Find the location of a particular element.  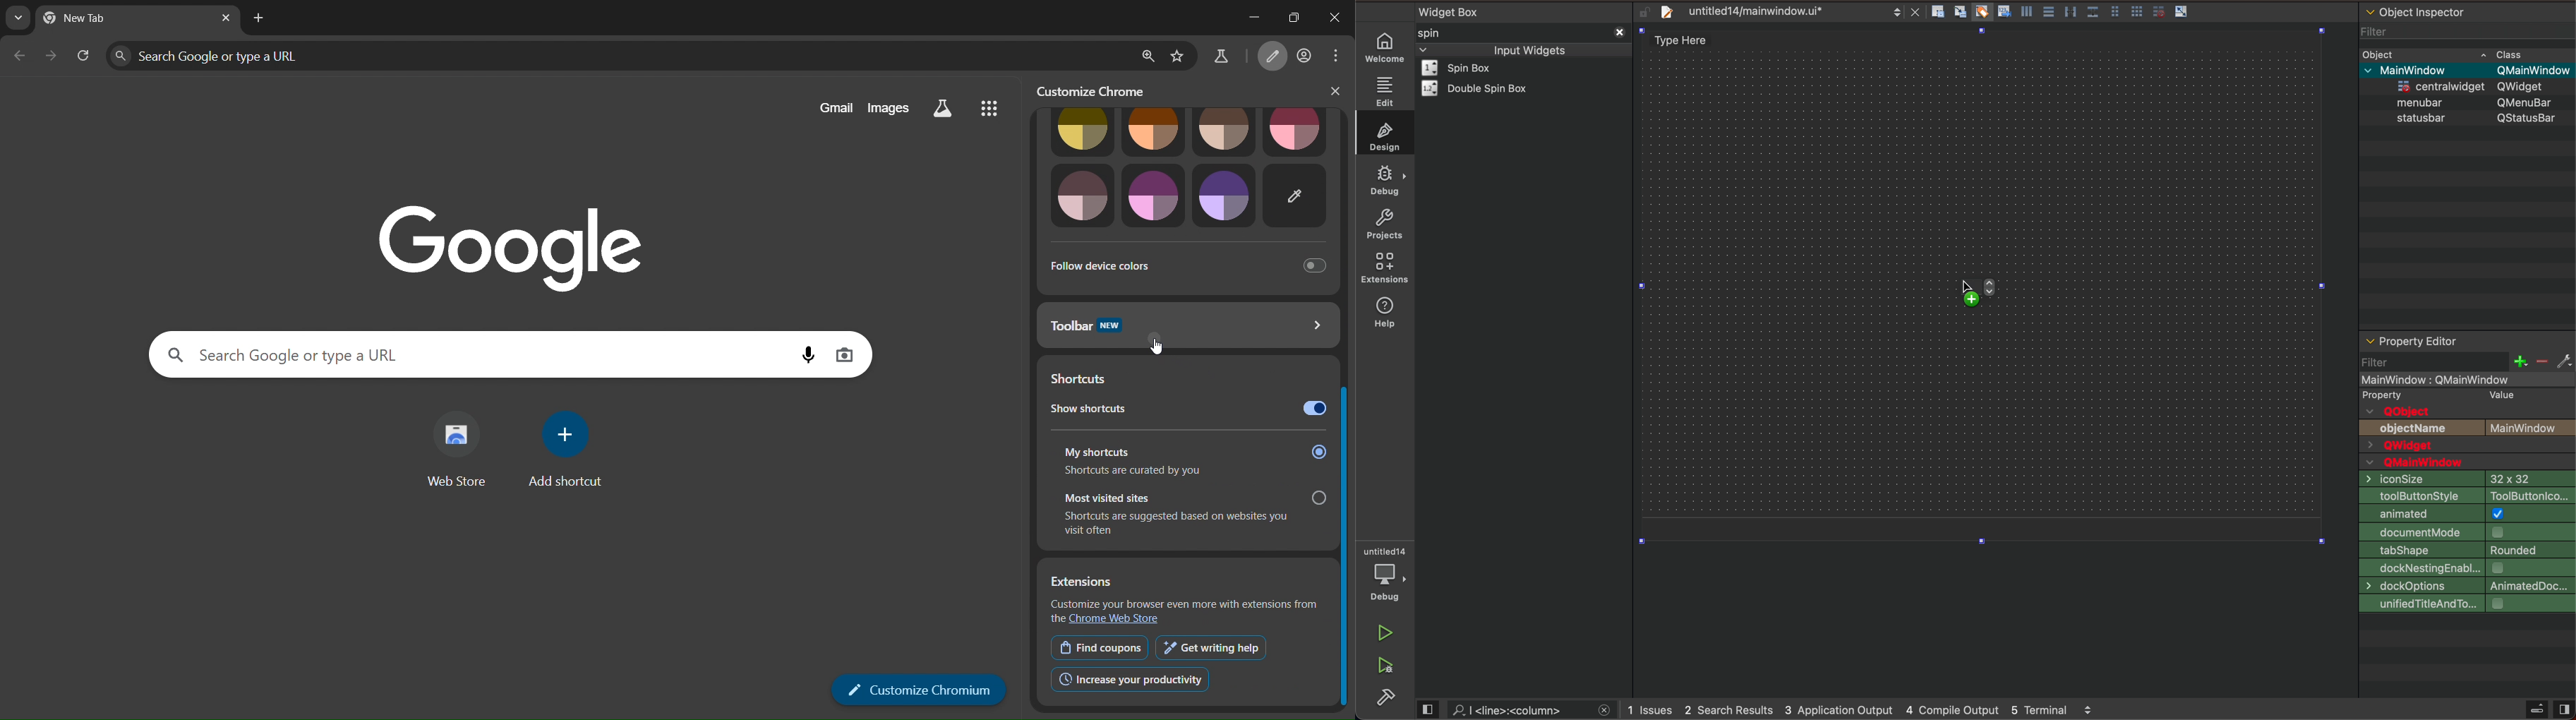

new tab is located at coordinates (259, 19).